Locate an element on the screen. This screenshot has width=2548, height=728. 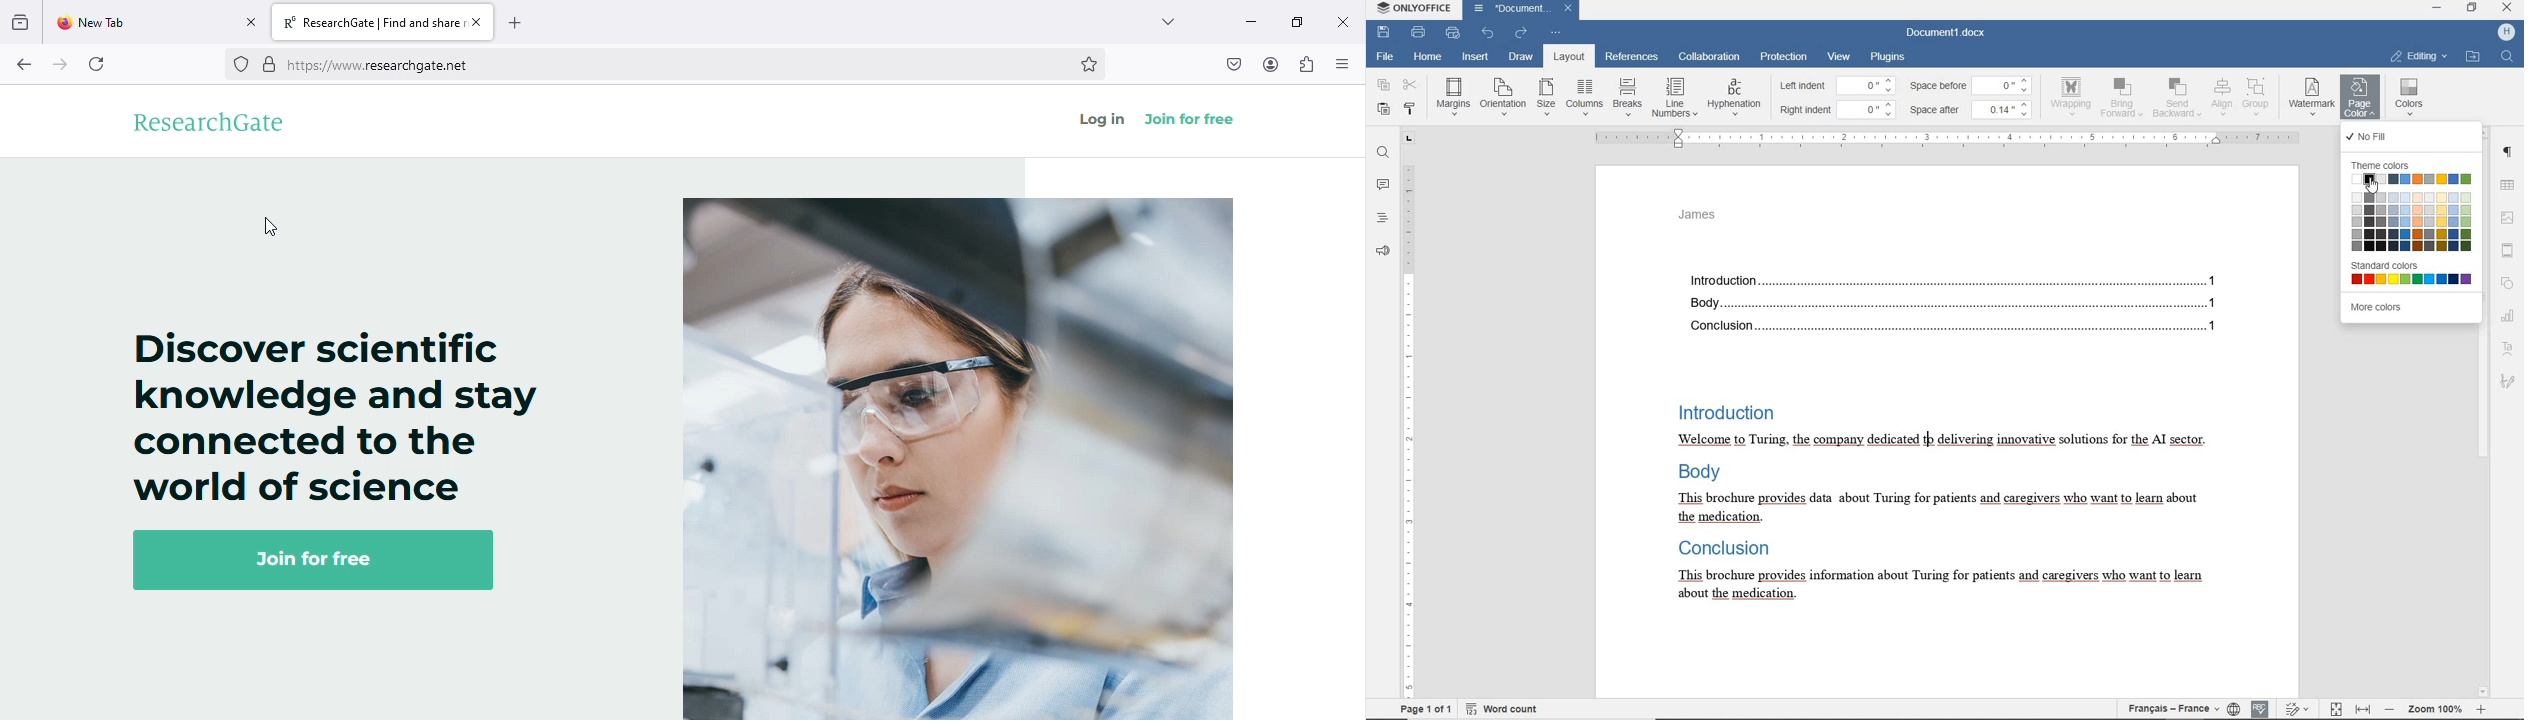
add new tab is located at coordinates (522, 24).